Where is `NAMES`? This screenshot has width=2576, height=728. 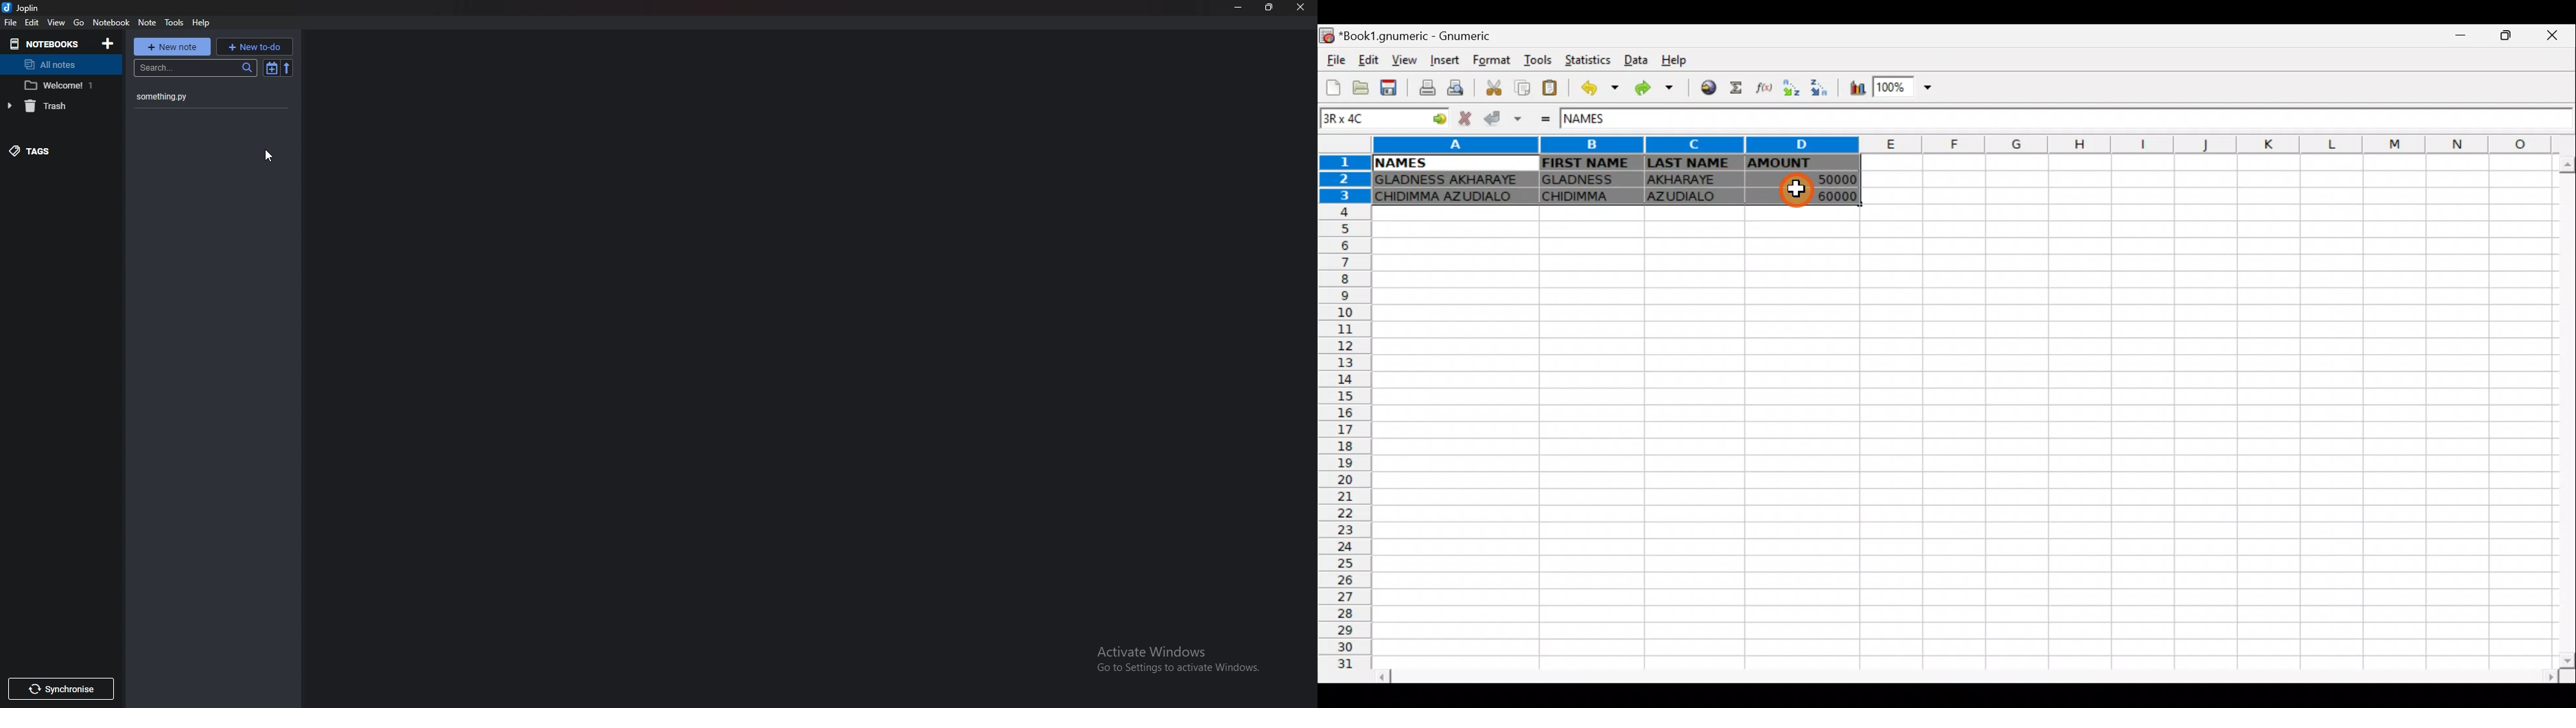
NAMES is located at coordinates (1399, 163).